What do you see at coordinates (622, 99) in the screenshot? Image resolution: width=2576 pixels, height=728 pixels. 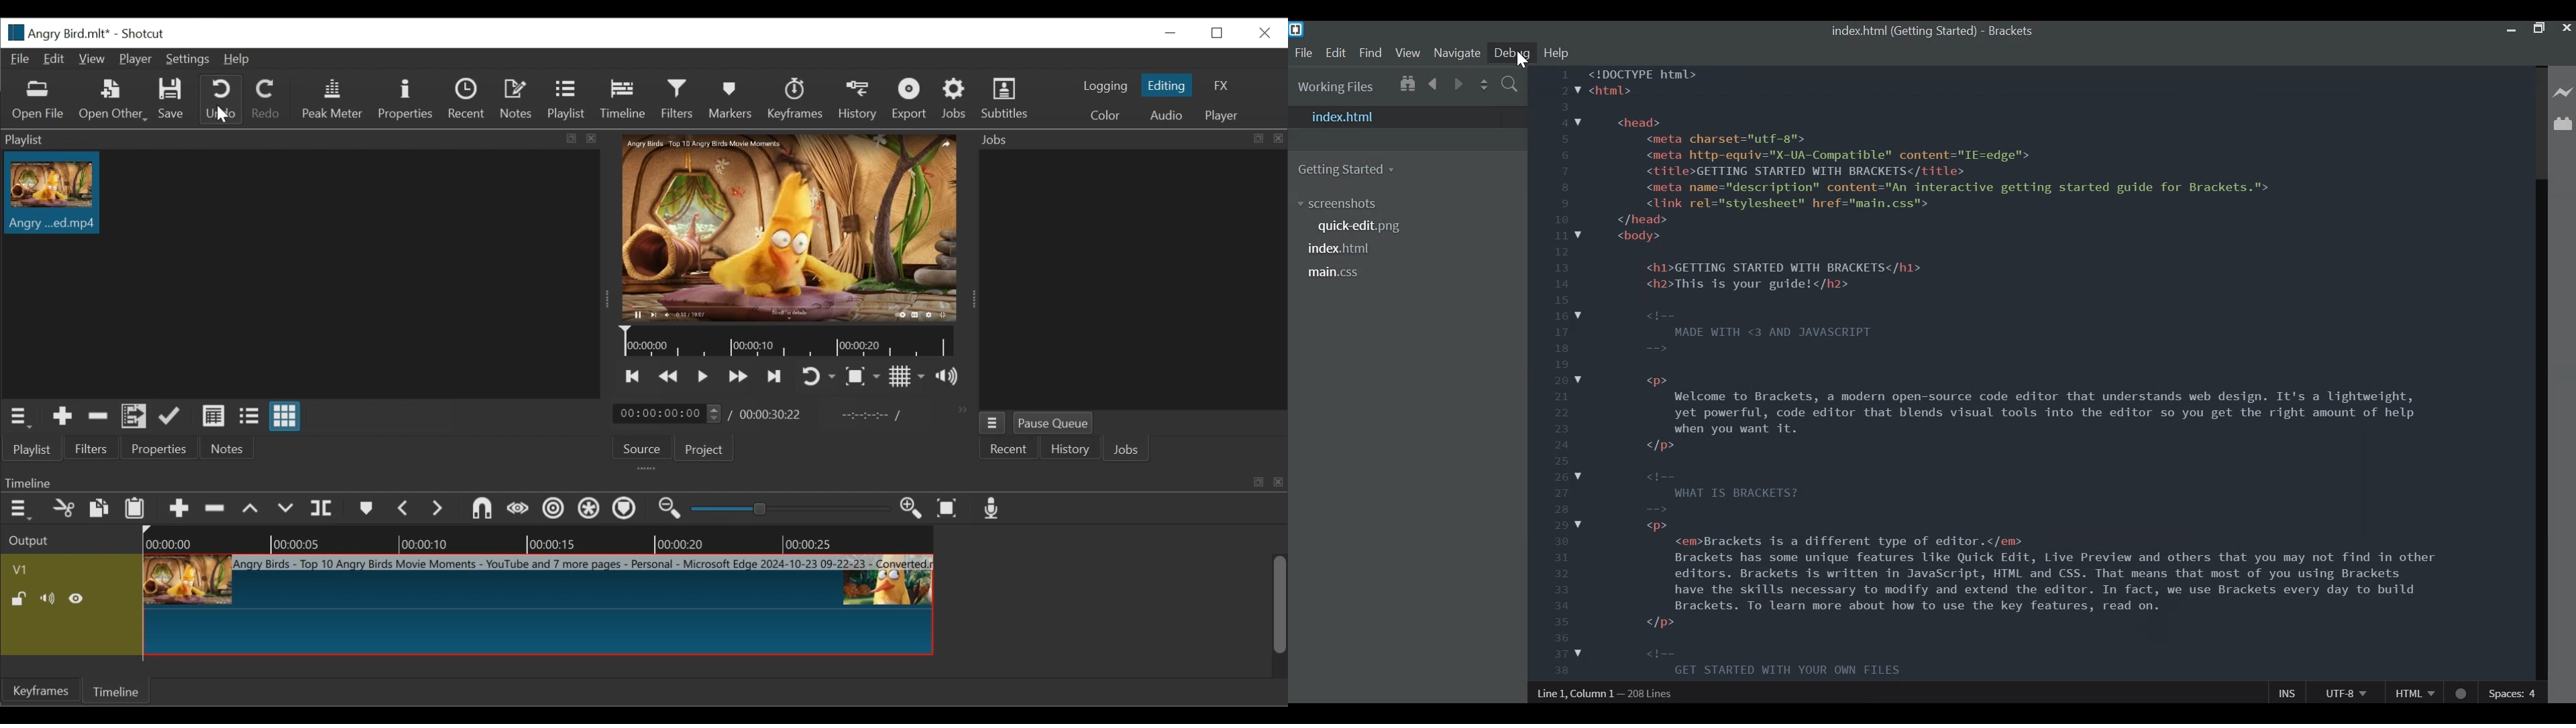 I see `Timeline` at bounding box center [622, 99].